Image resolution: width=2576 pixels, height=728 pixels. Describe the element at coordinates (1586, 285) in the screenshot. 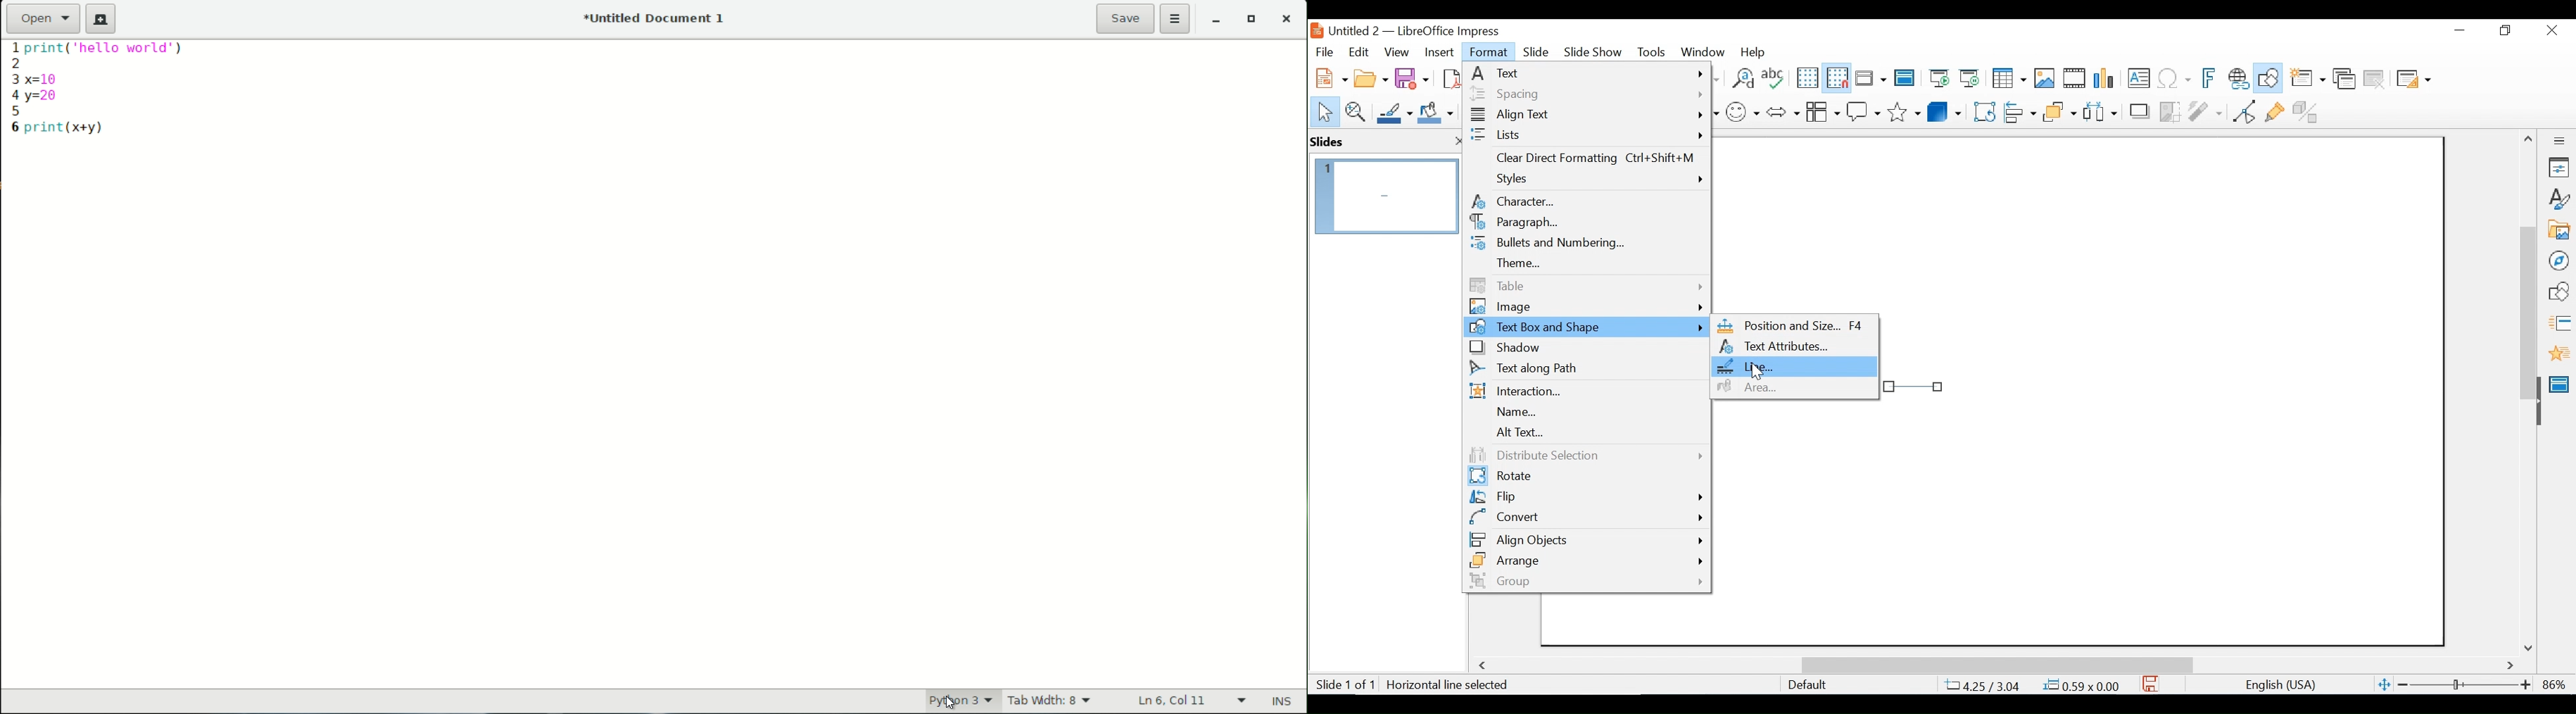

I see `Table` at that location.